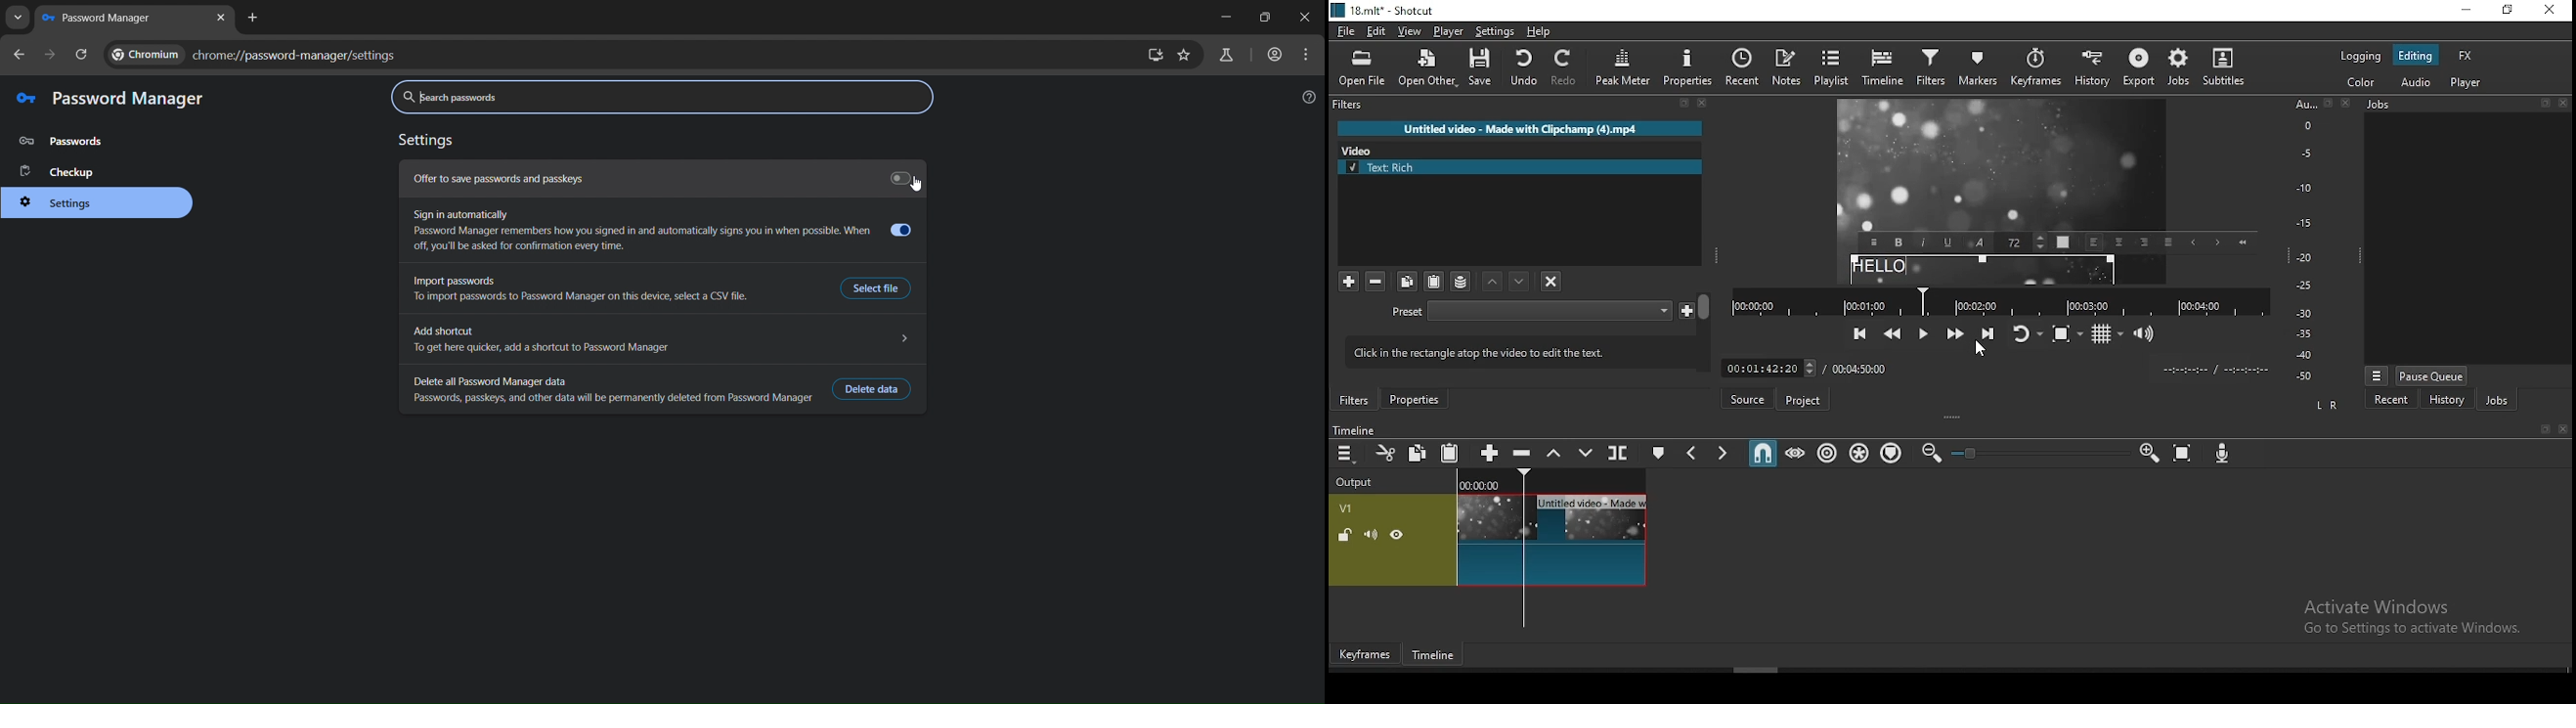 The width and height of the screenshot is (2576, 728). What do you see at coordinates (1684, 104) in the screenshot?
I see `Detach` at bounding box center [1684, 104].